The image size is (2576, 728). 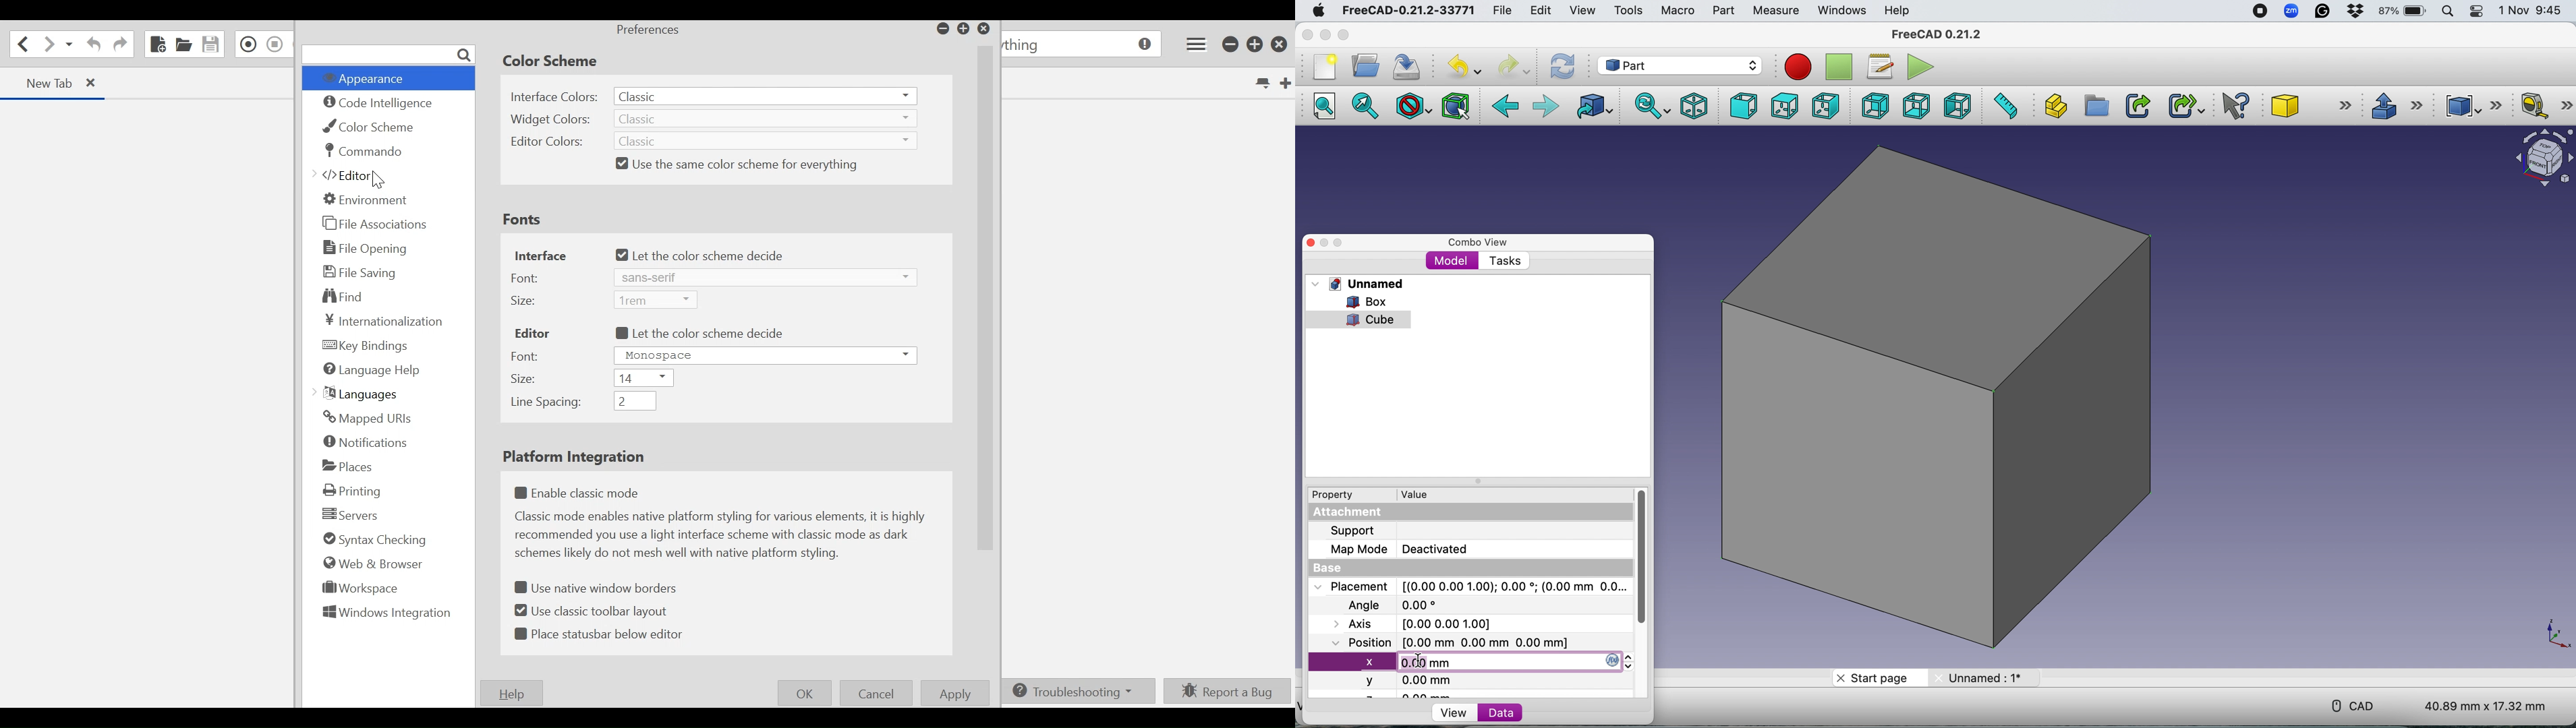 What do you see at coordinates (1402, 681) in the screenshot?
I see `y 0.00 mm` at bounding box center [1402, 681].